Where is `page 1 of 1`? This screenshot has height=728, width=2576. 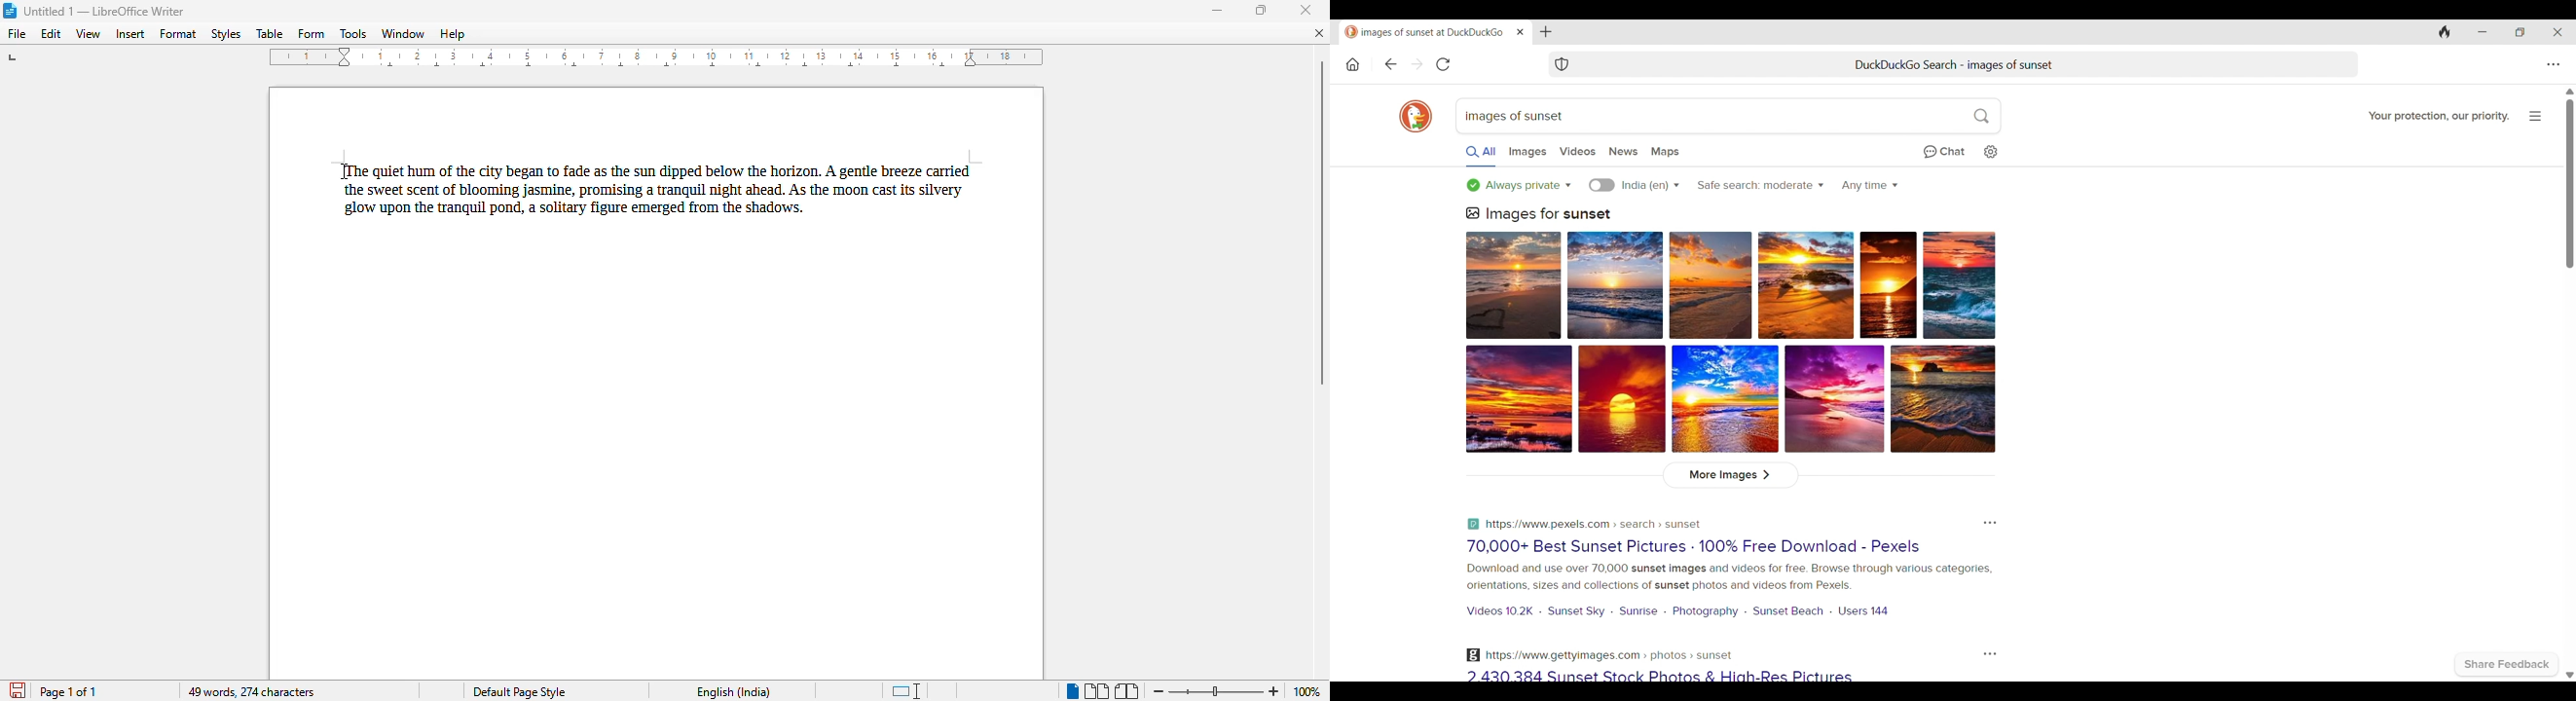 page 1 of 1 is located at coordinates (68, 692).